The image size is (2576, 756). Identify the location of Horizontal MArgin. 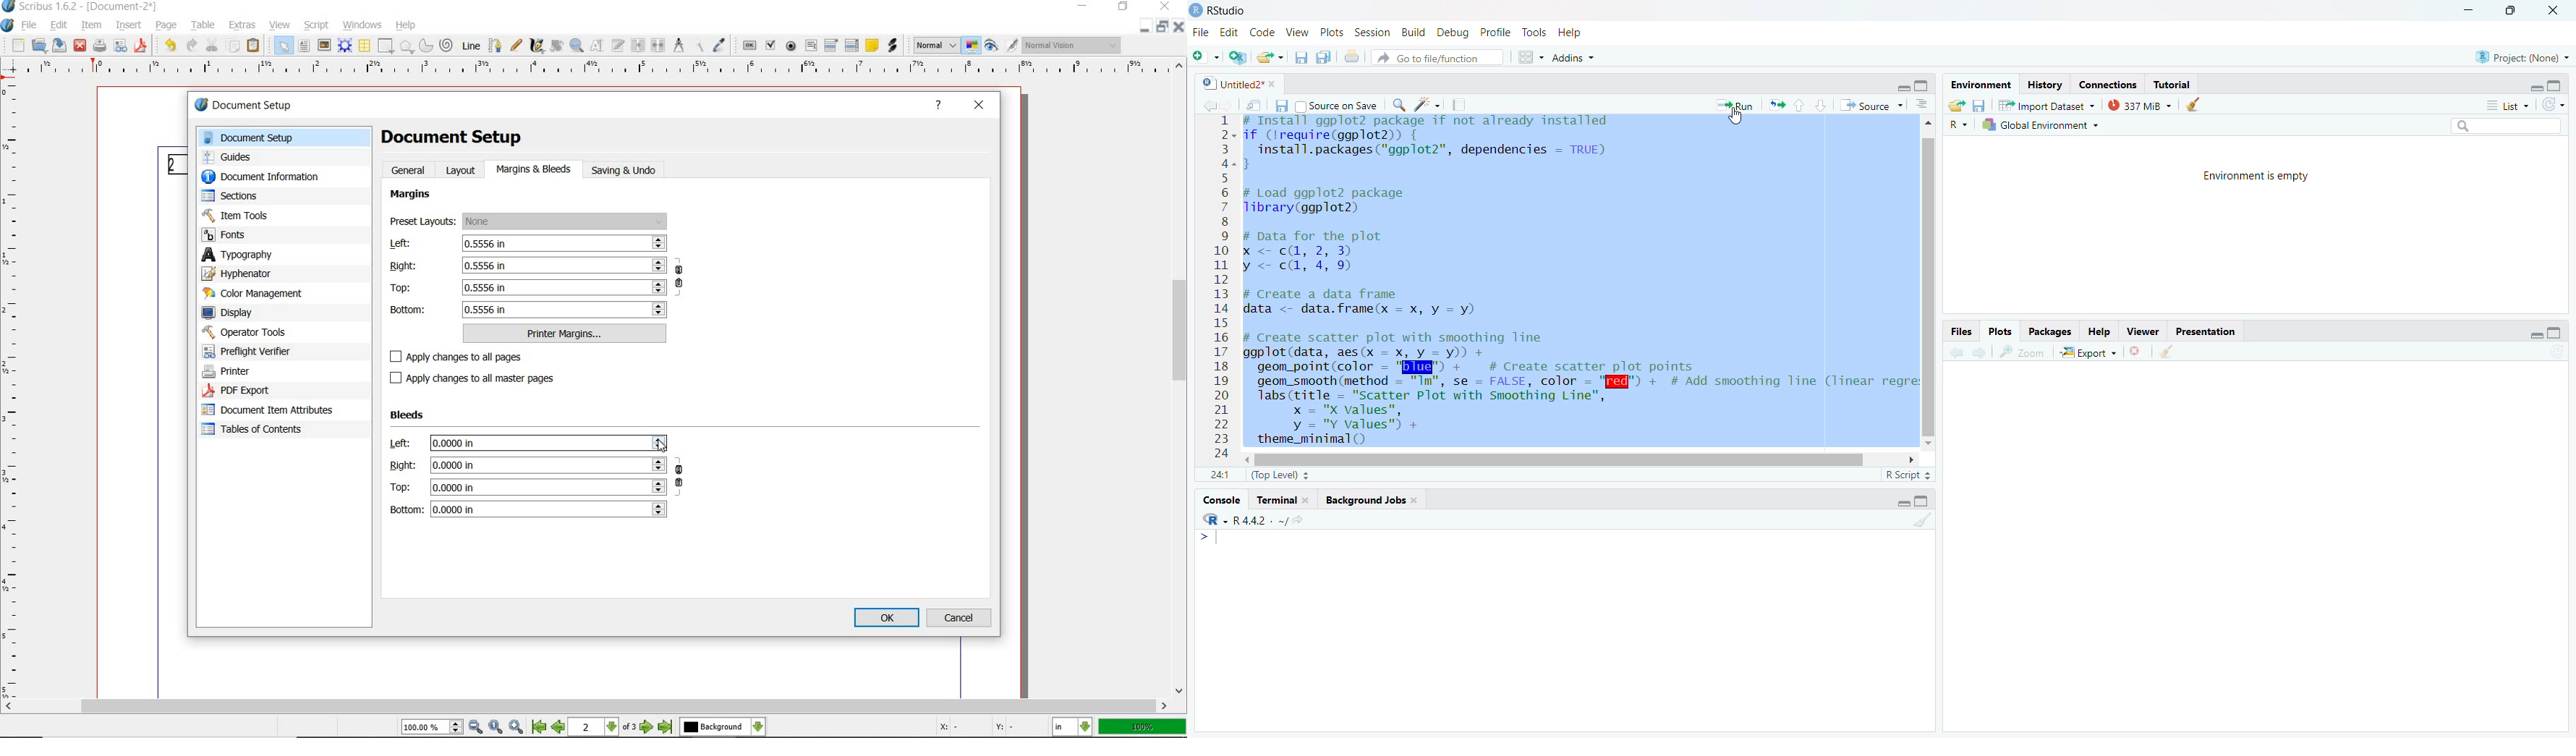
(589, 70).